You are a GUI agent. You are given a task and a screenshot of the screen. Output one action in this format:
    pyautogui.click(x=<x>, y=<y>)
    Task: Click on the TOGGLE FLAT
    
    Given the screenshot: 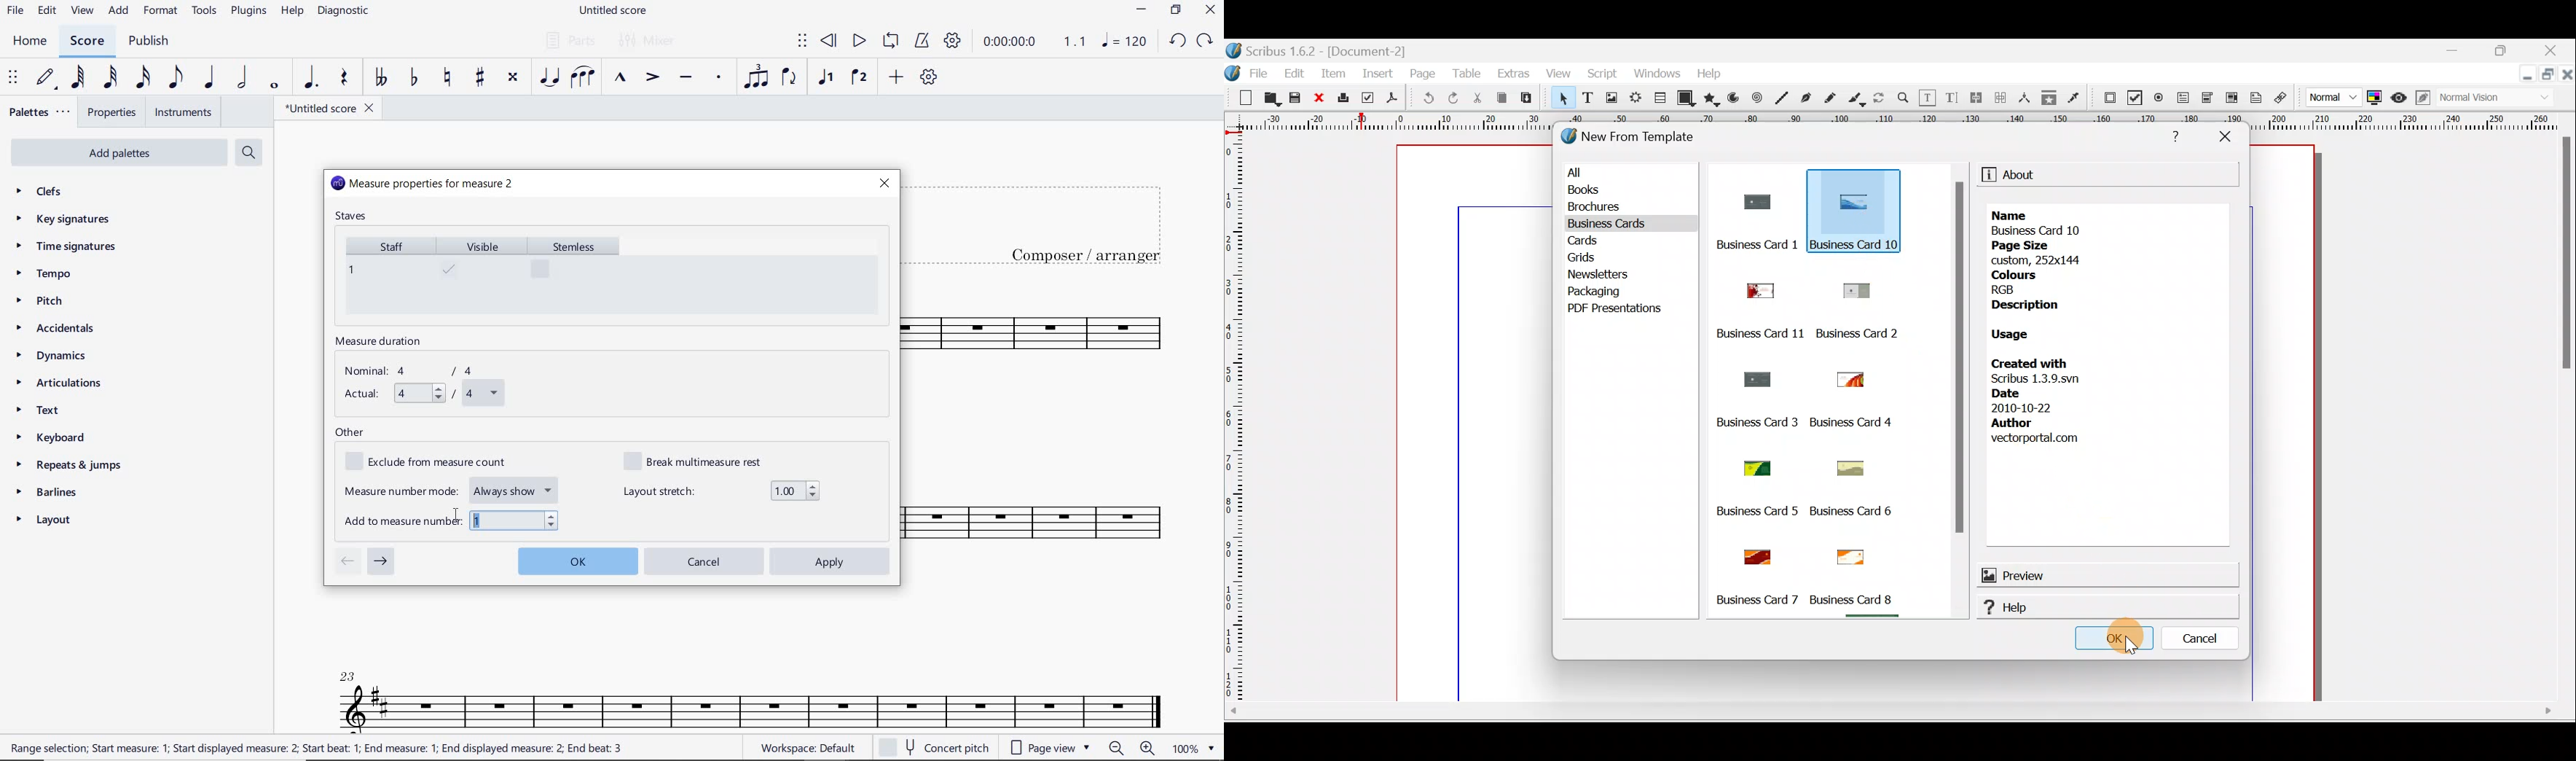 What is the action you would take?
    pyautogui.click(x=415, y=79)
    